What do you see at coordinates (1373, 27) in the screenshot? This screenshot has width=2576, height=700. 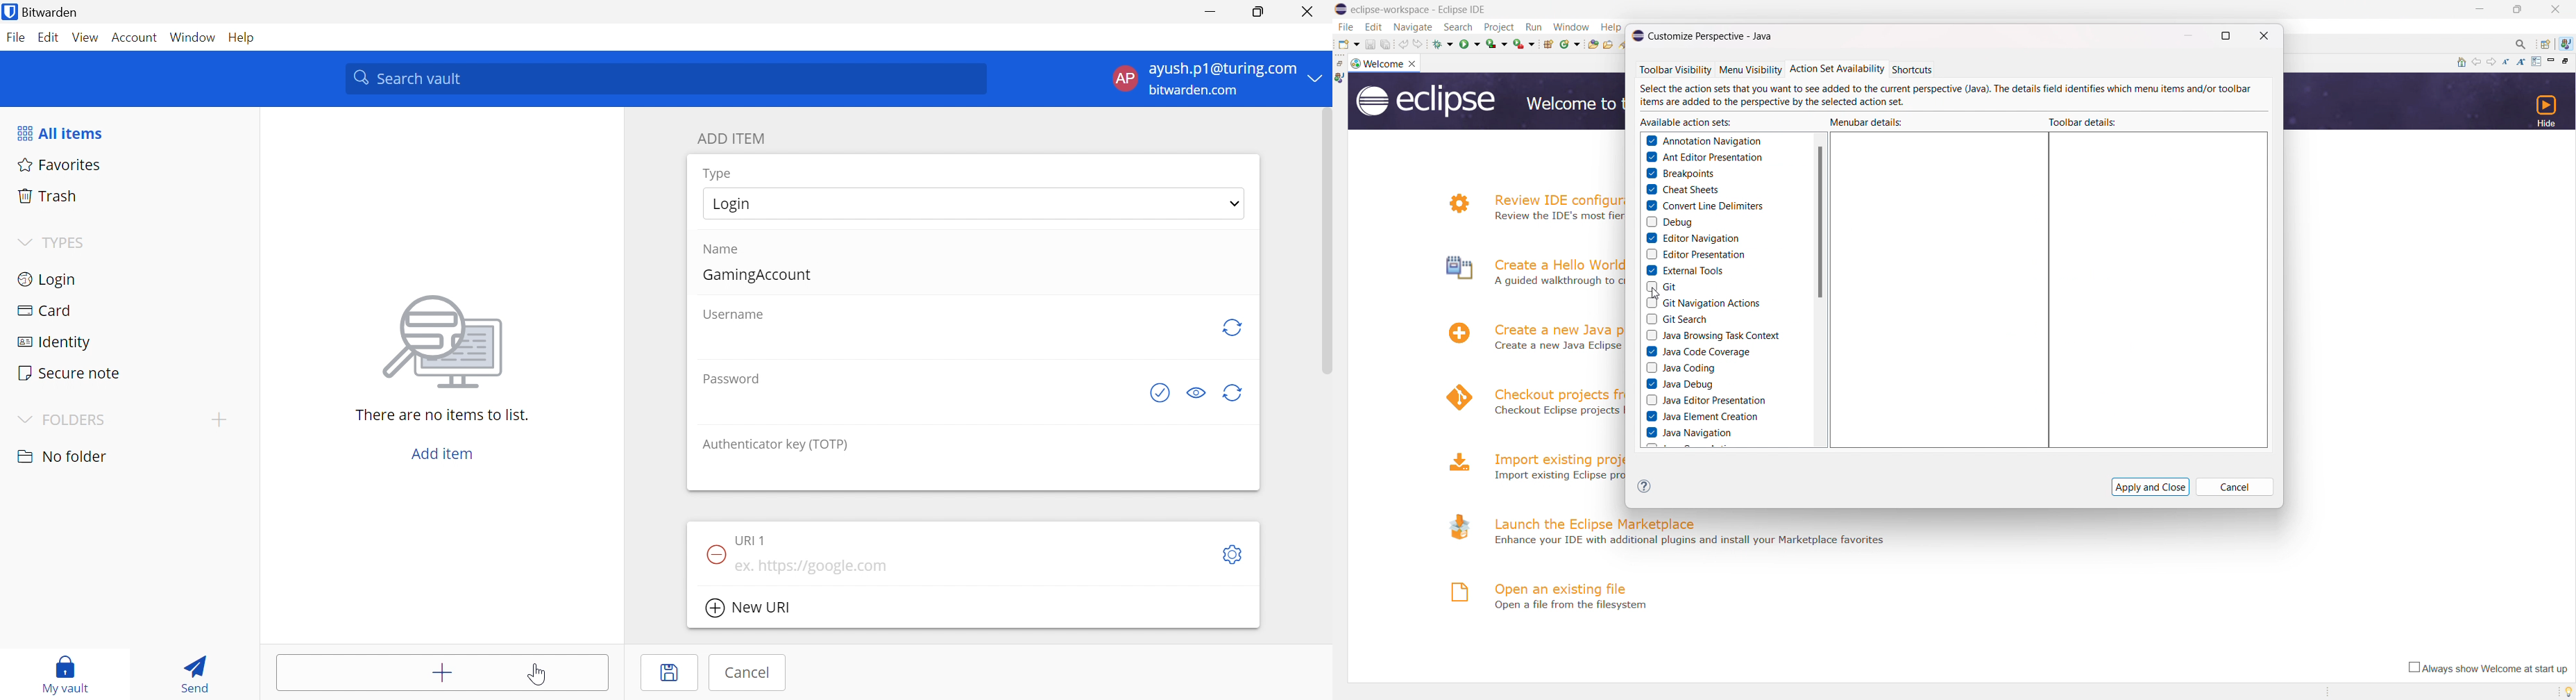 I see `edit` at bounding box center [1373, 27].